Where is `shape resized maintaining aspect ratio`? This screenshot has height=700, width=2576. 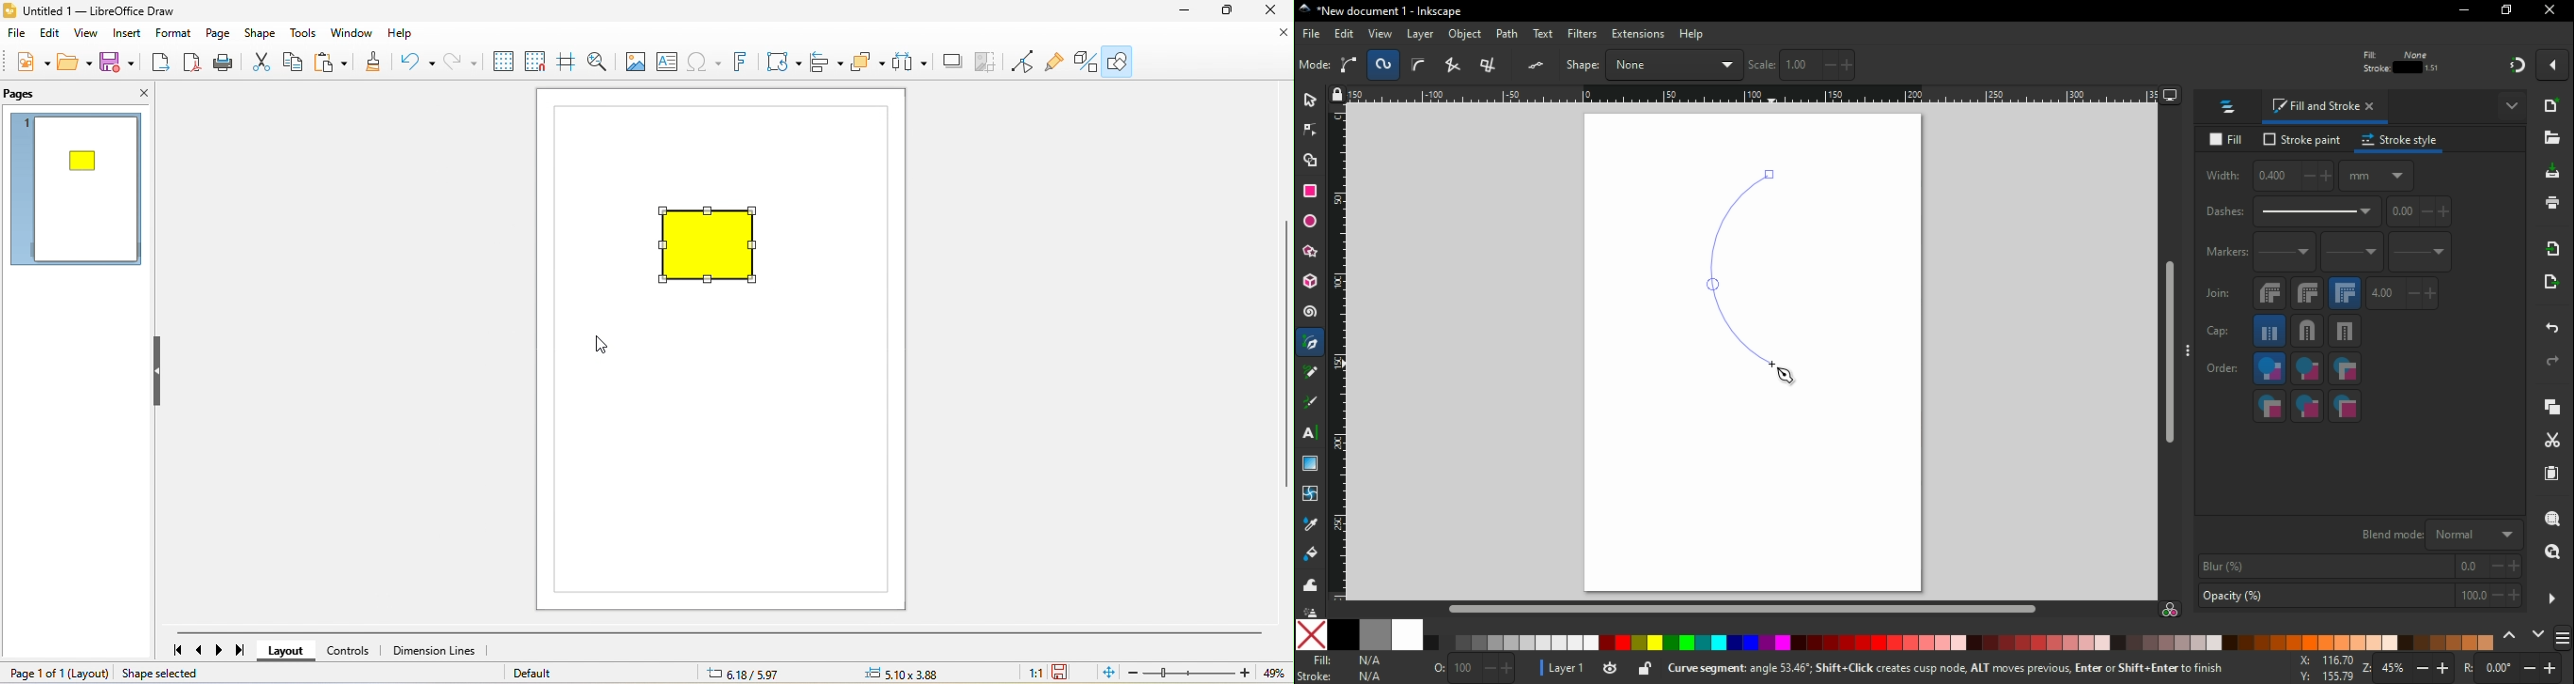
shape resized maintaining aspect ratio is located at coordinates (720, 250).